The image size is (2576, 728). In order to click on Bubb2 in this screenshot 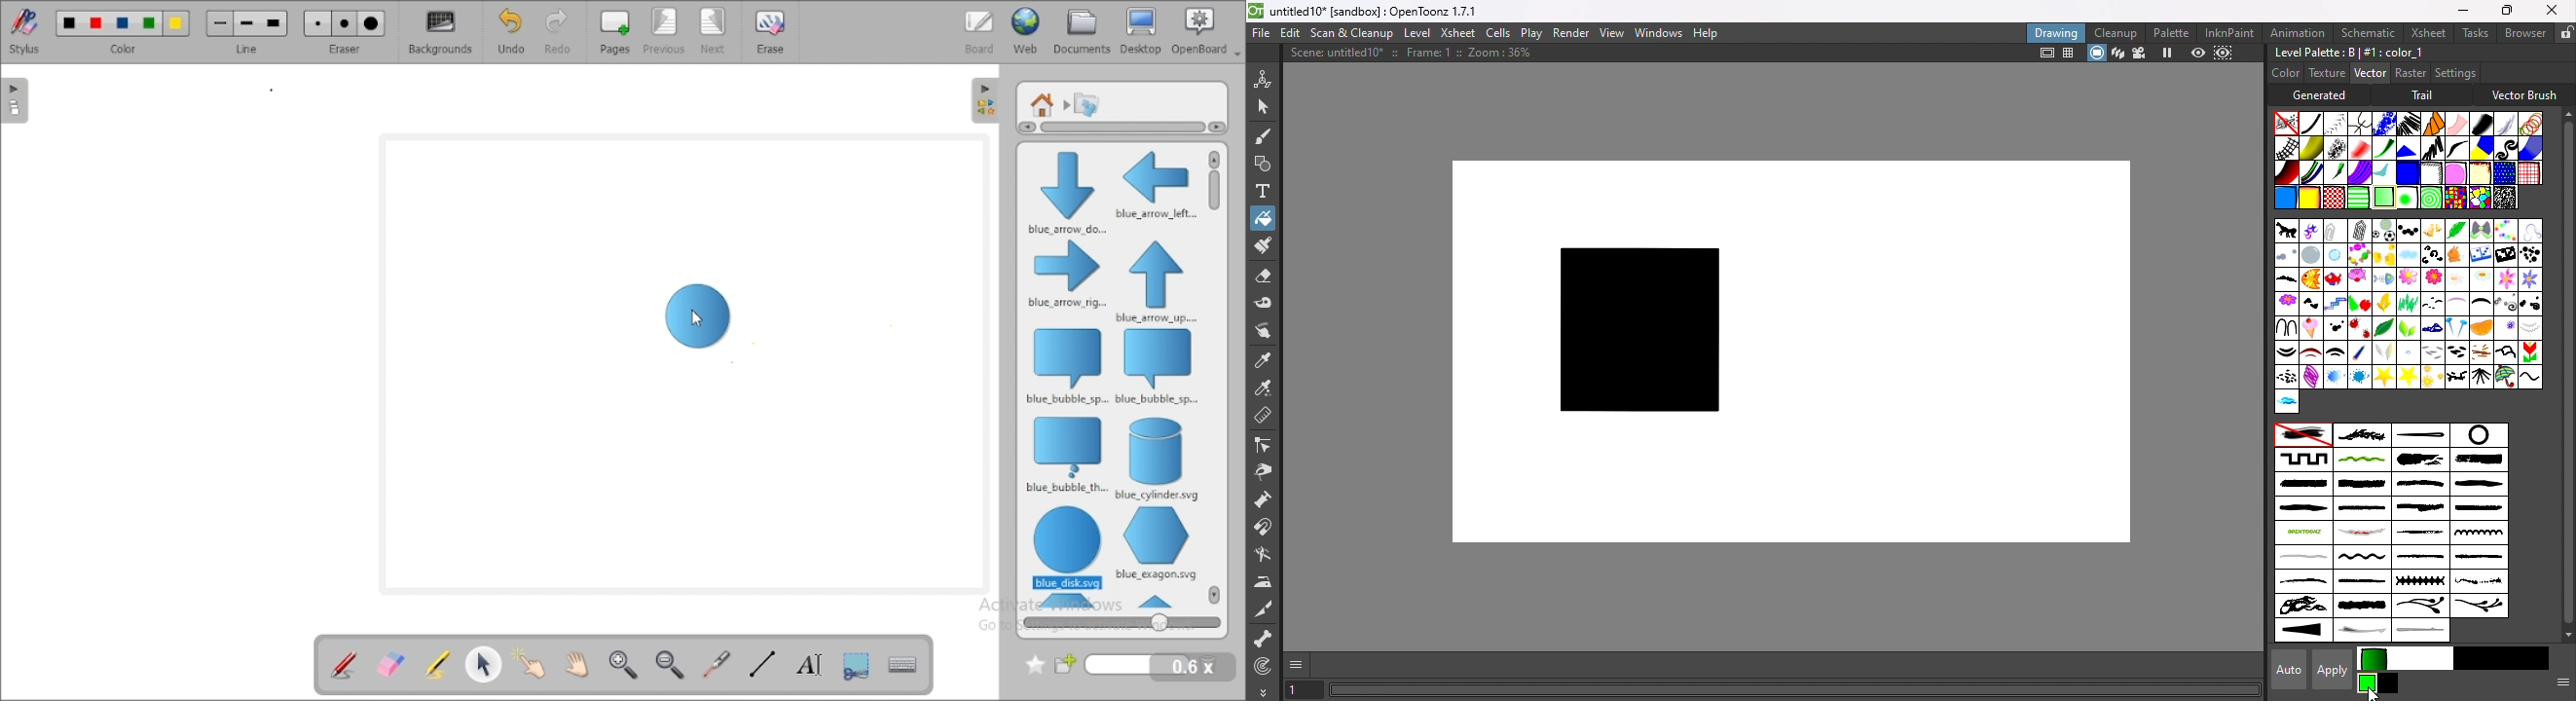, I will do `click(2311, 256)`.